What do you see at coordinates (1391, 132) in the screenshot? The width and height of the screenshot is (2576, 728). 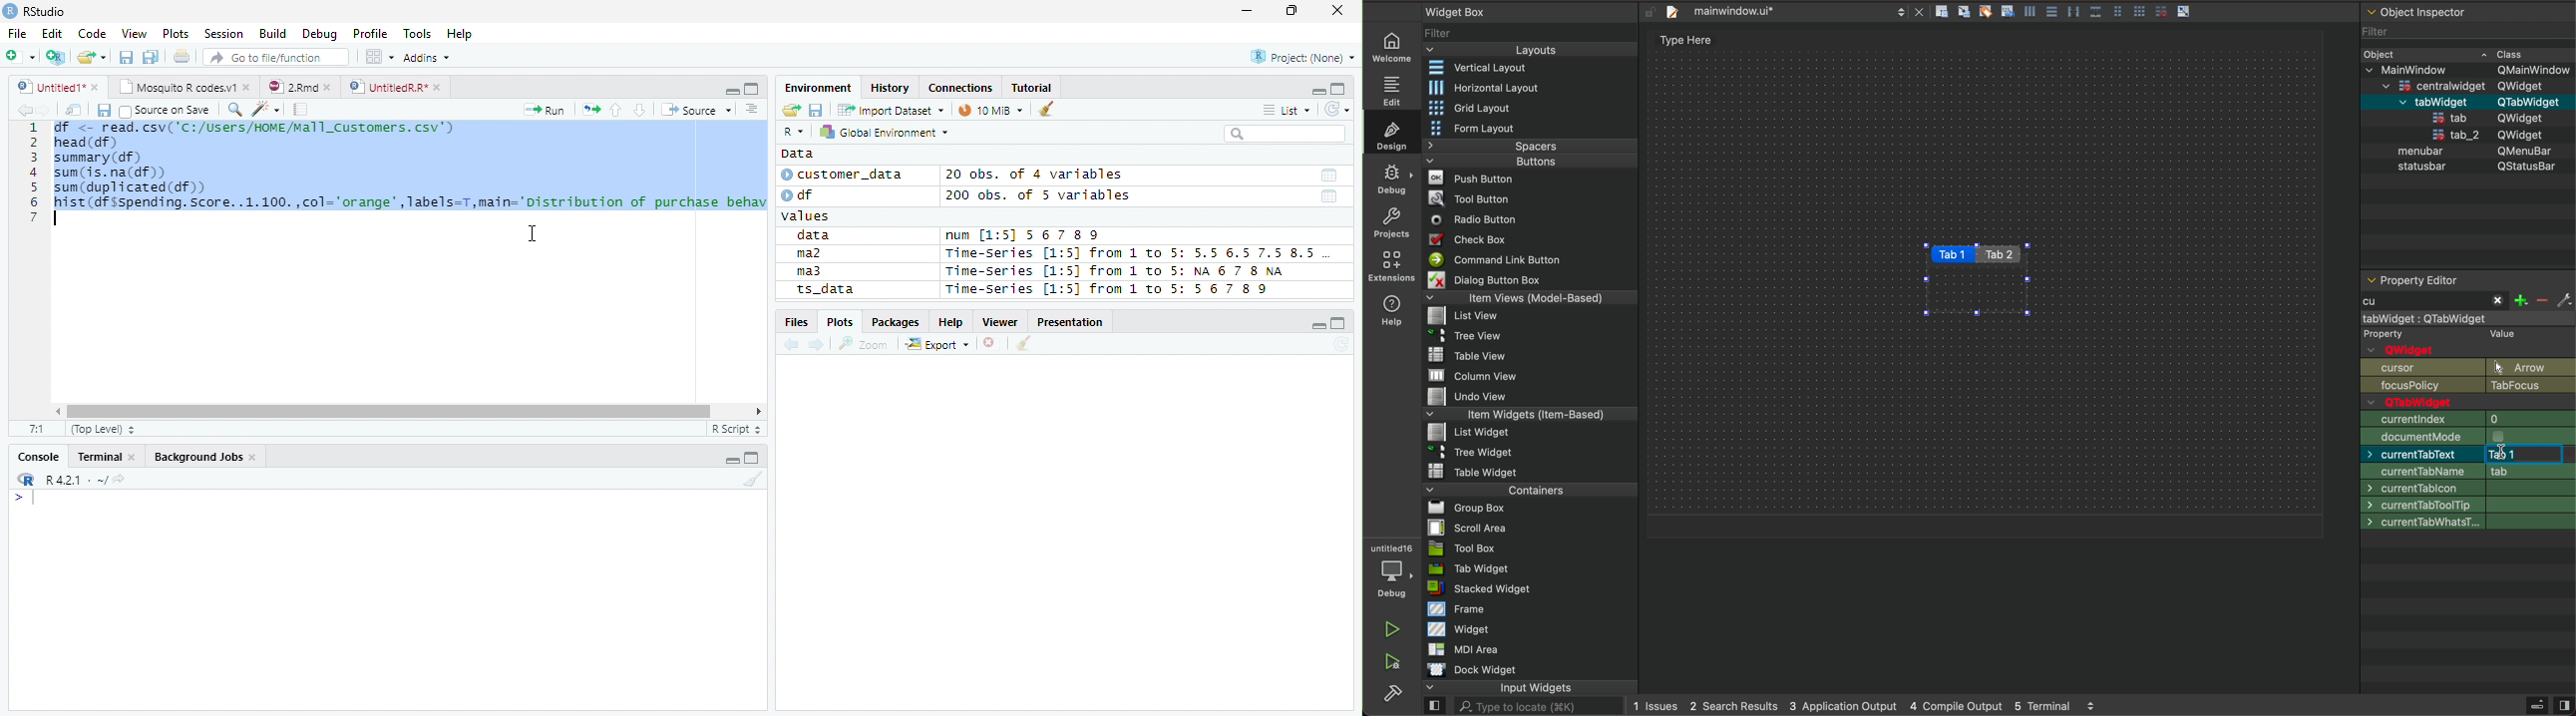 I see `design` at bounding box center [1391, 132].